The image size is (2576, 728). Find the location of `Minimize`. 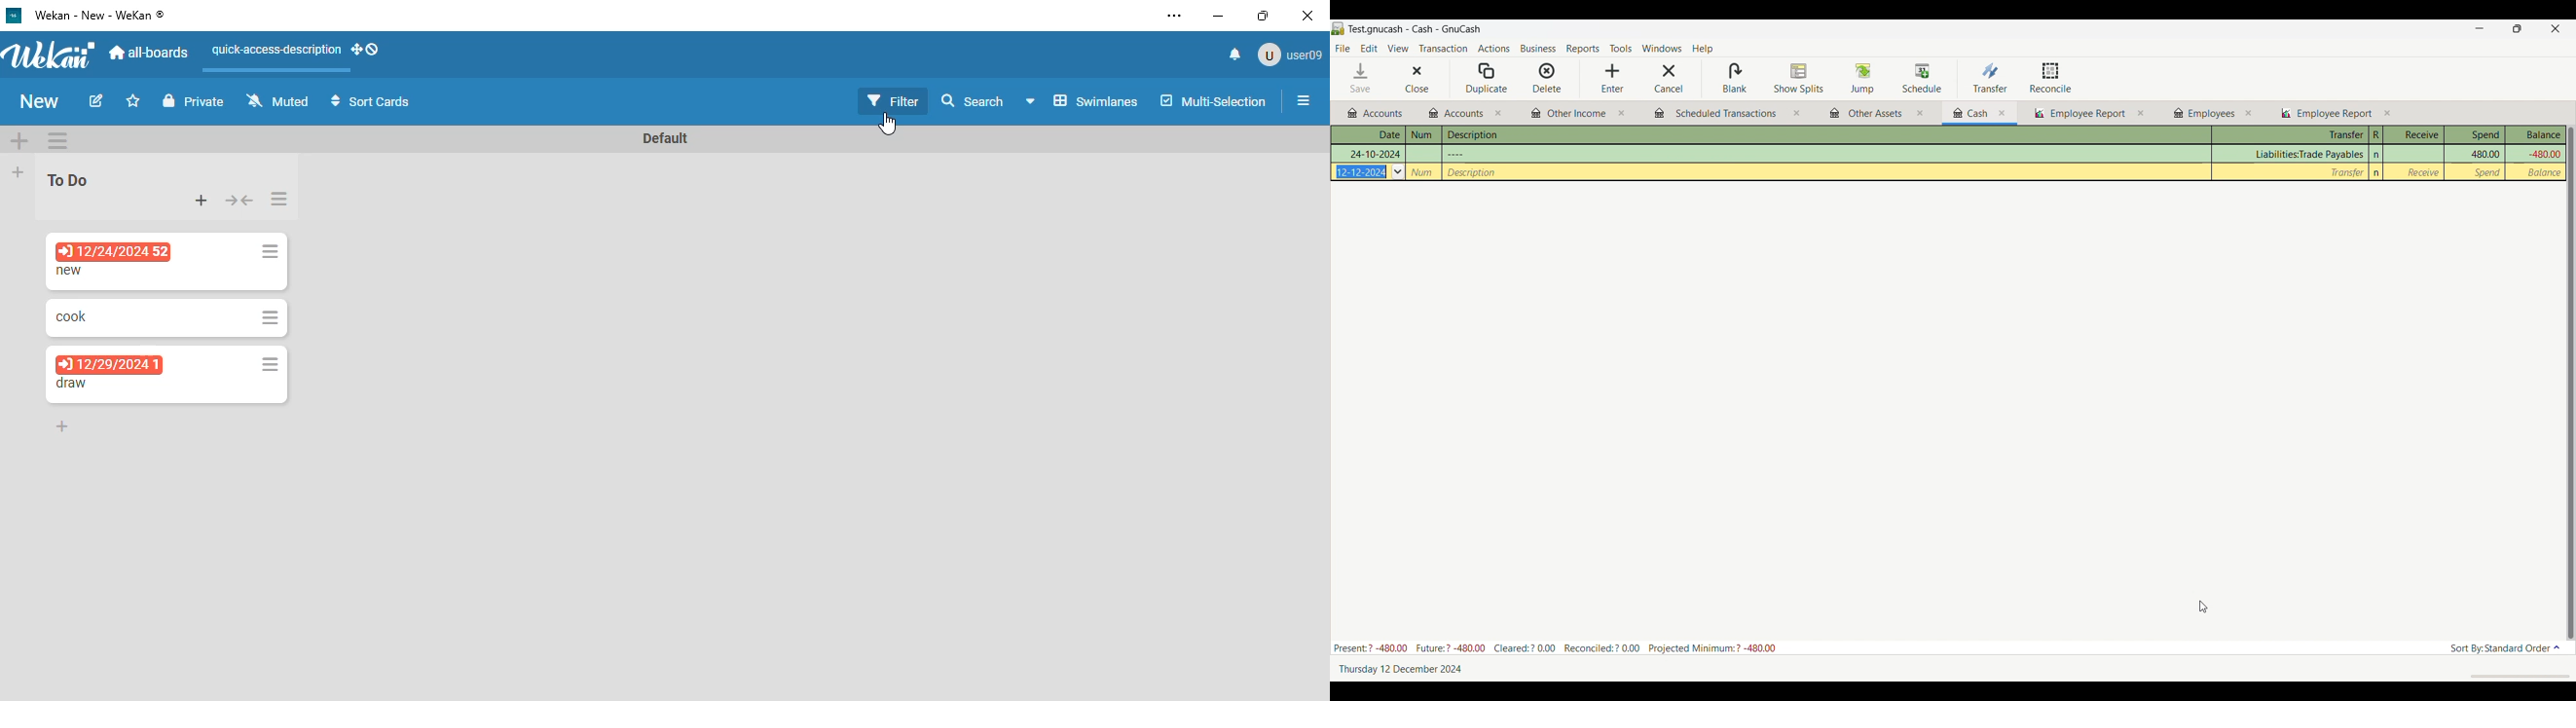

Minimize is located at coordinates (2479, 28).